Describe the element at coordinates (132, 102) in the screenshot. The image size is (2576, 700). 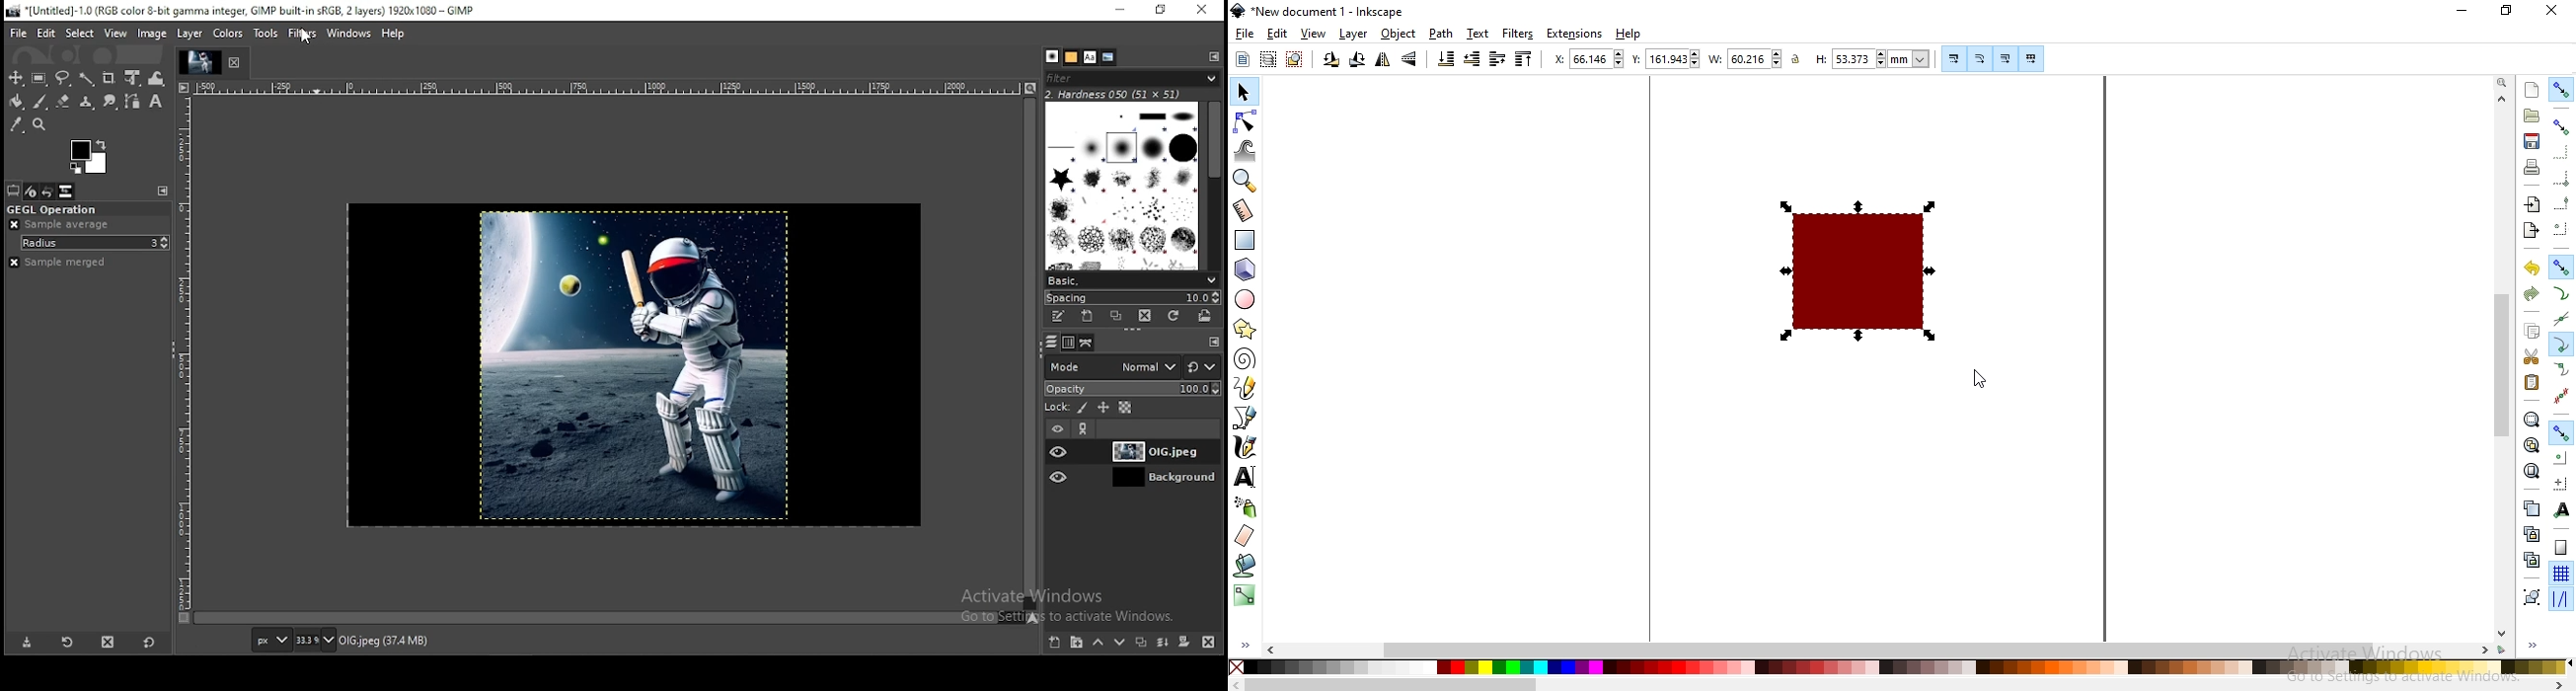
I see `paths tool` at that location.